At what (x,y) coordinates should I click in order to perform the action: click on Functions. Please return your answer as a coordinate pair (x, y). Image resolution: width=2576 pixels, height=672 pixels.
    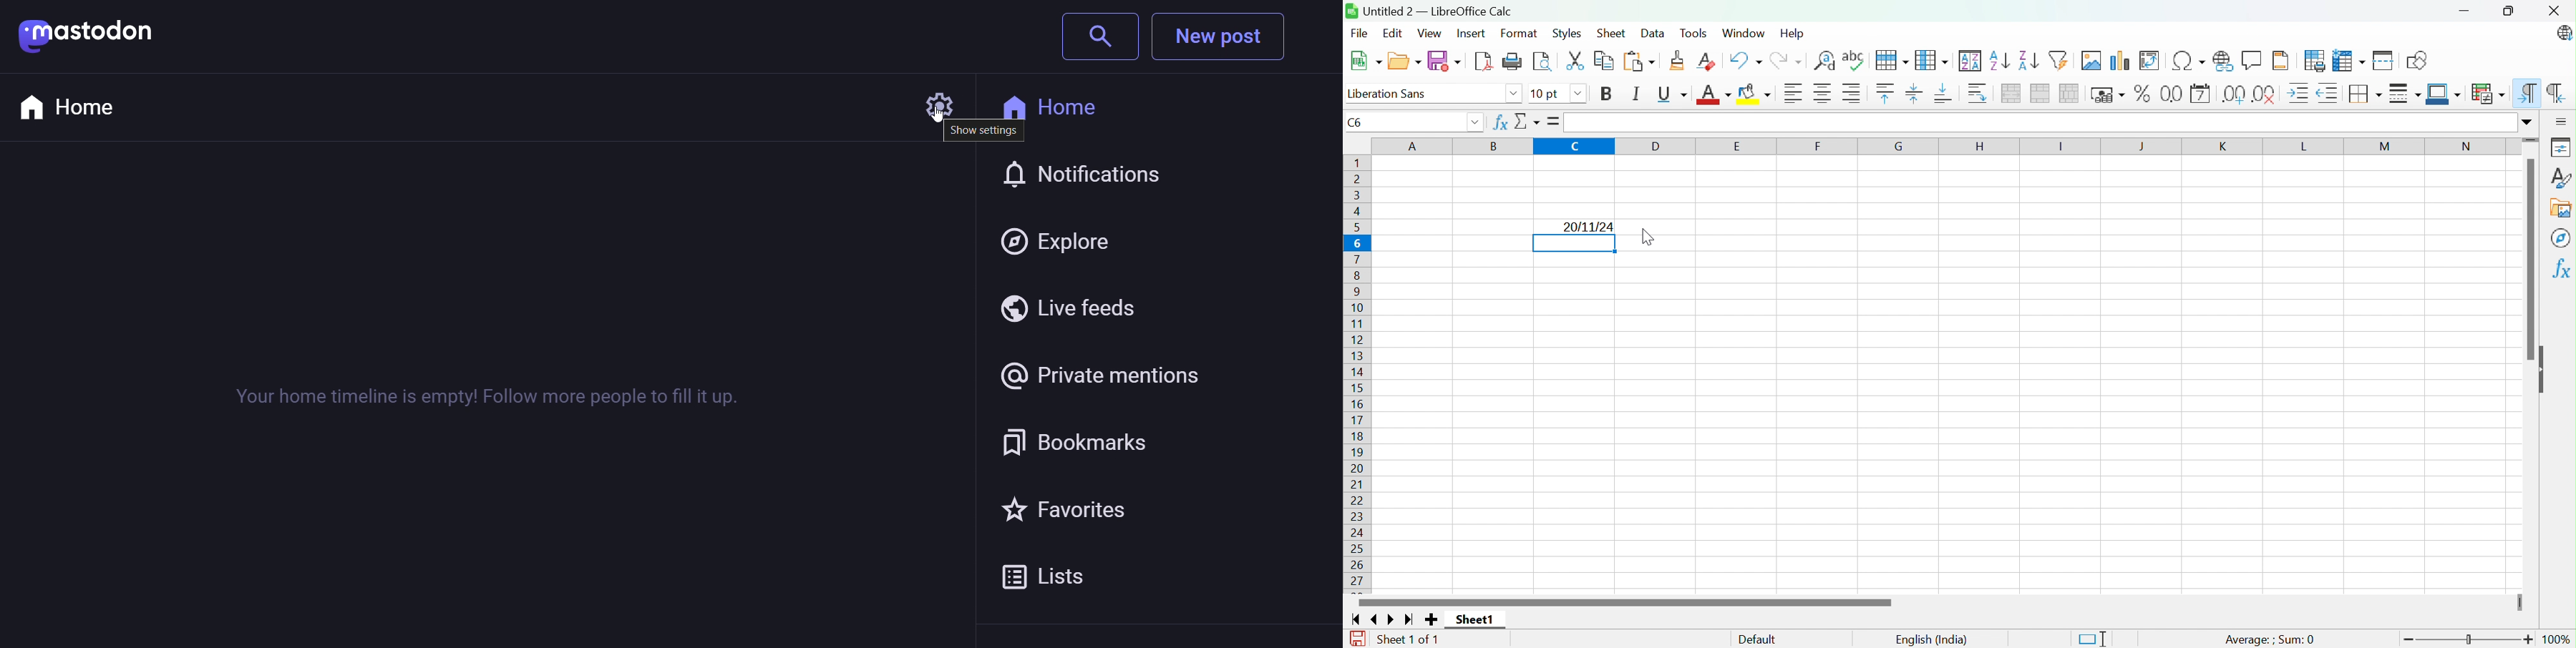
    Looking at the image, I should click on (2561, 271).